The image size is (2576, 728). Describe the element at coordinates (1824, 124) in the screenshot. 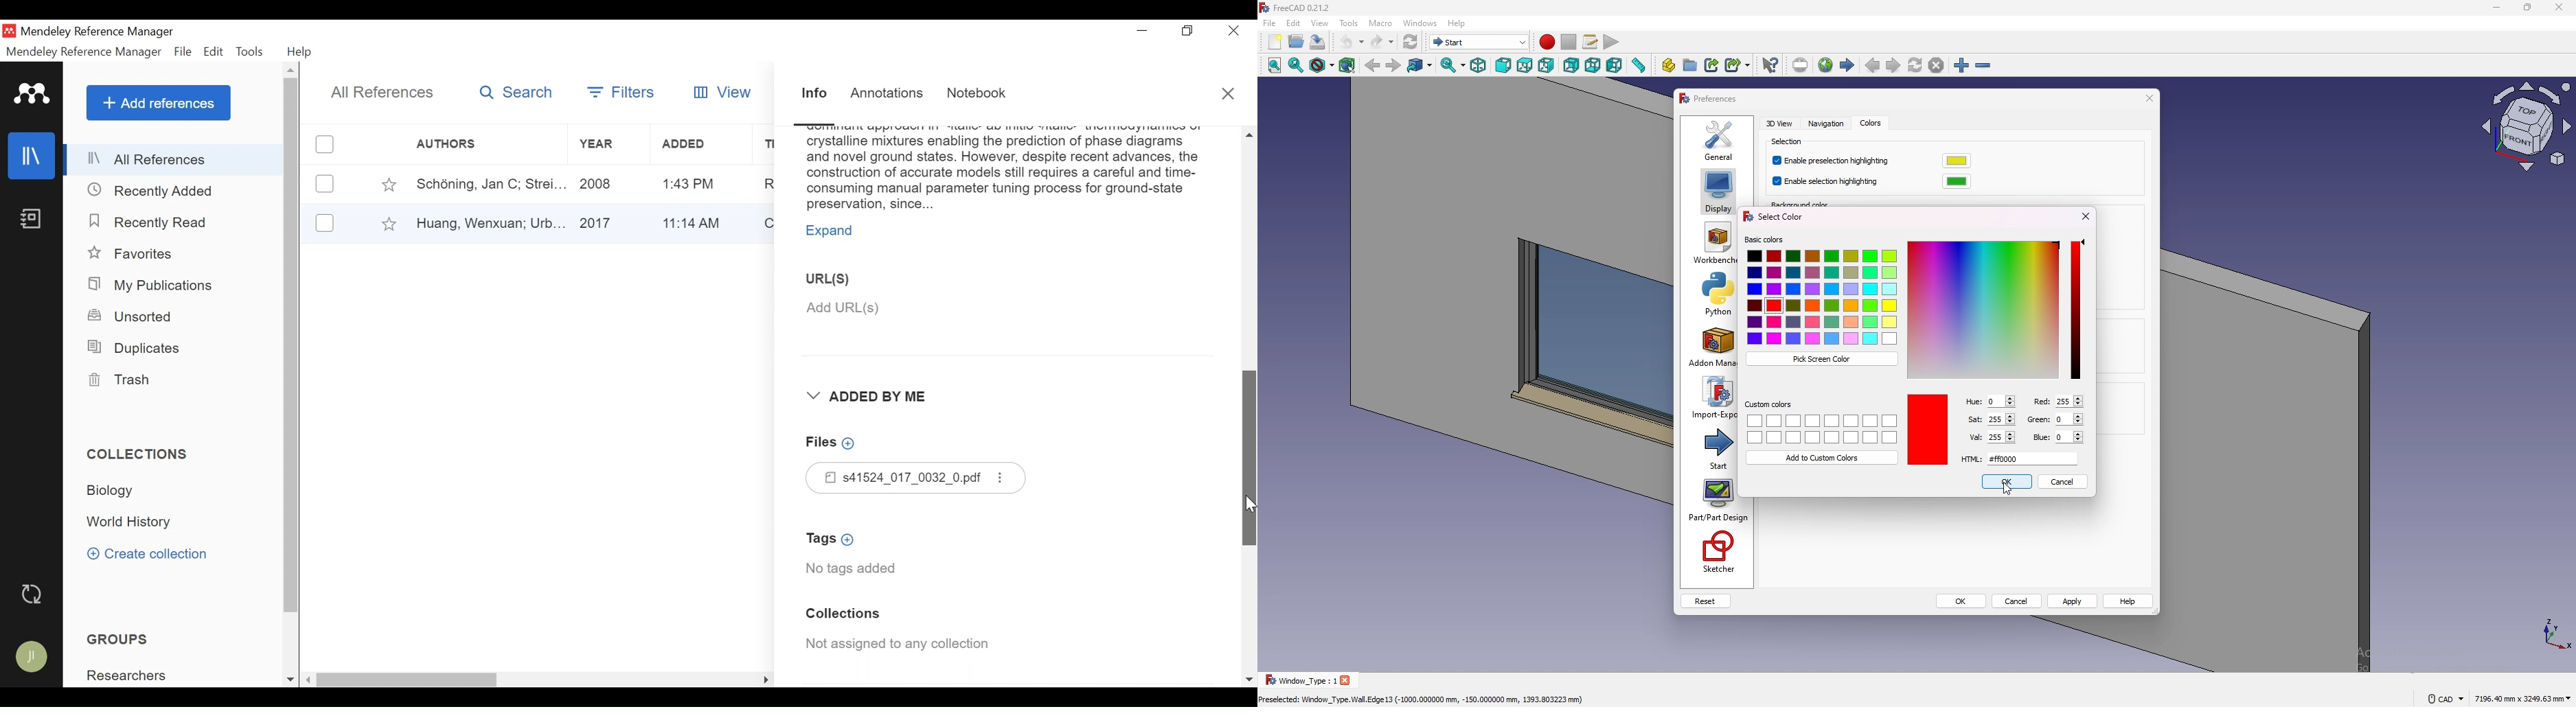

I see `navigation` at that location.